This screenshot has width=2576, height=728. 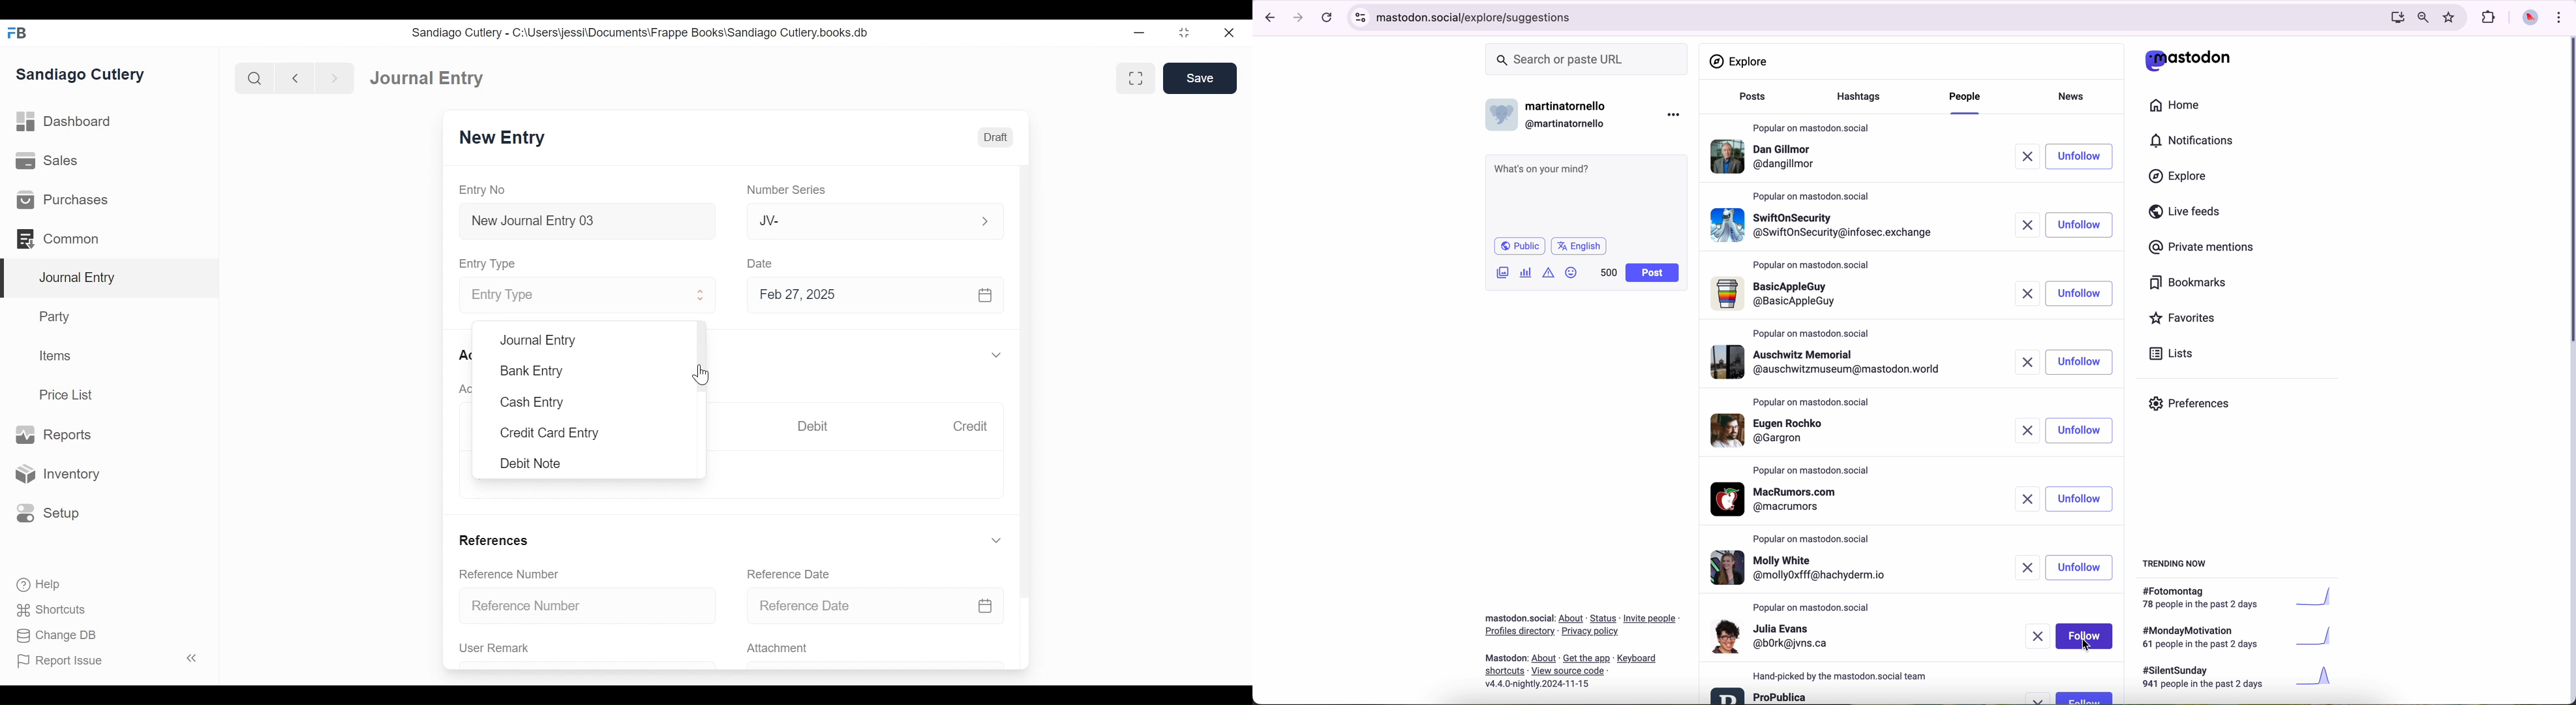 I want to click on Reference Date, so click(x=885, y=605).